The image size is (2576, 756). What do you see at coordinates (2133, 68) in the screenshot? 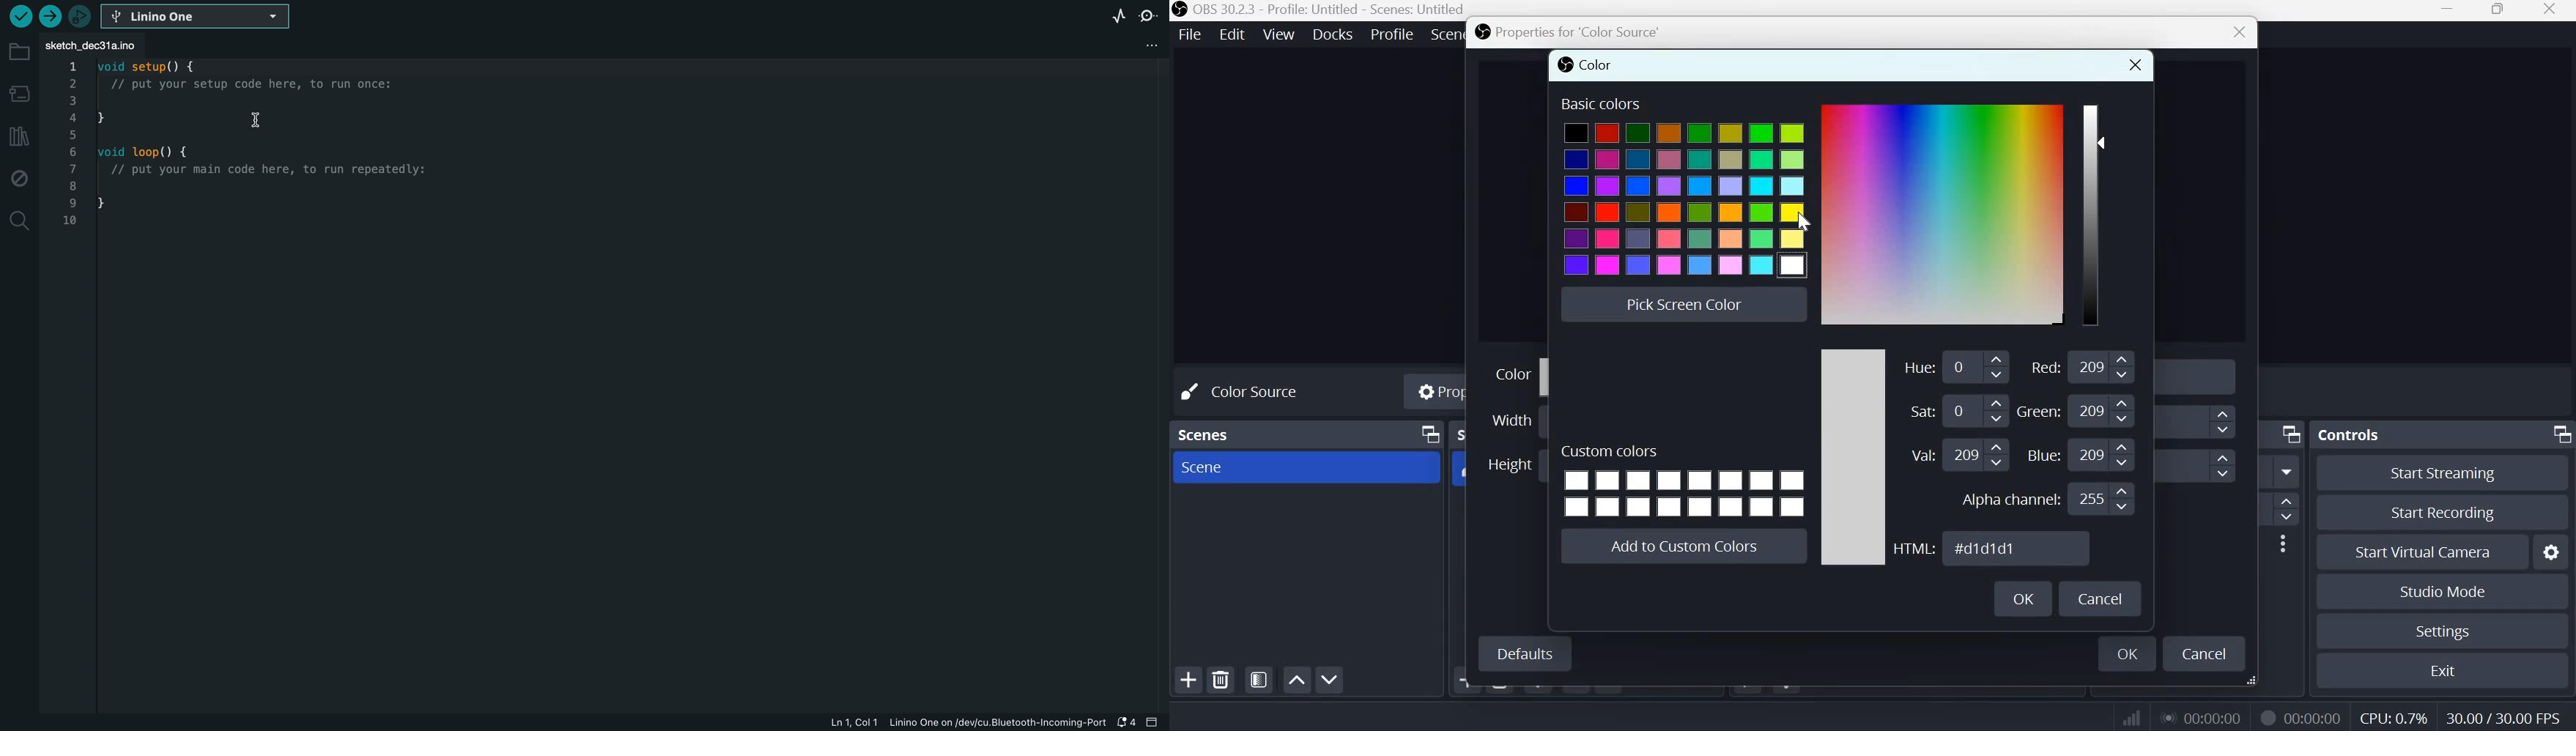
I see `close` at bounding box center [2133, 68].